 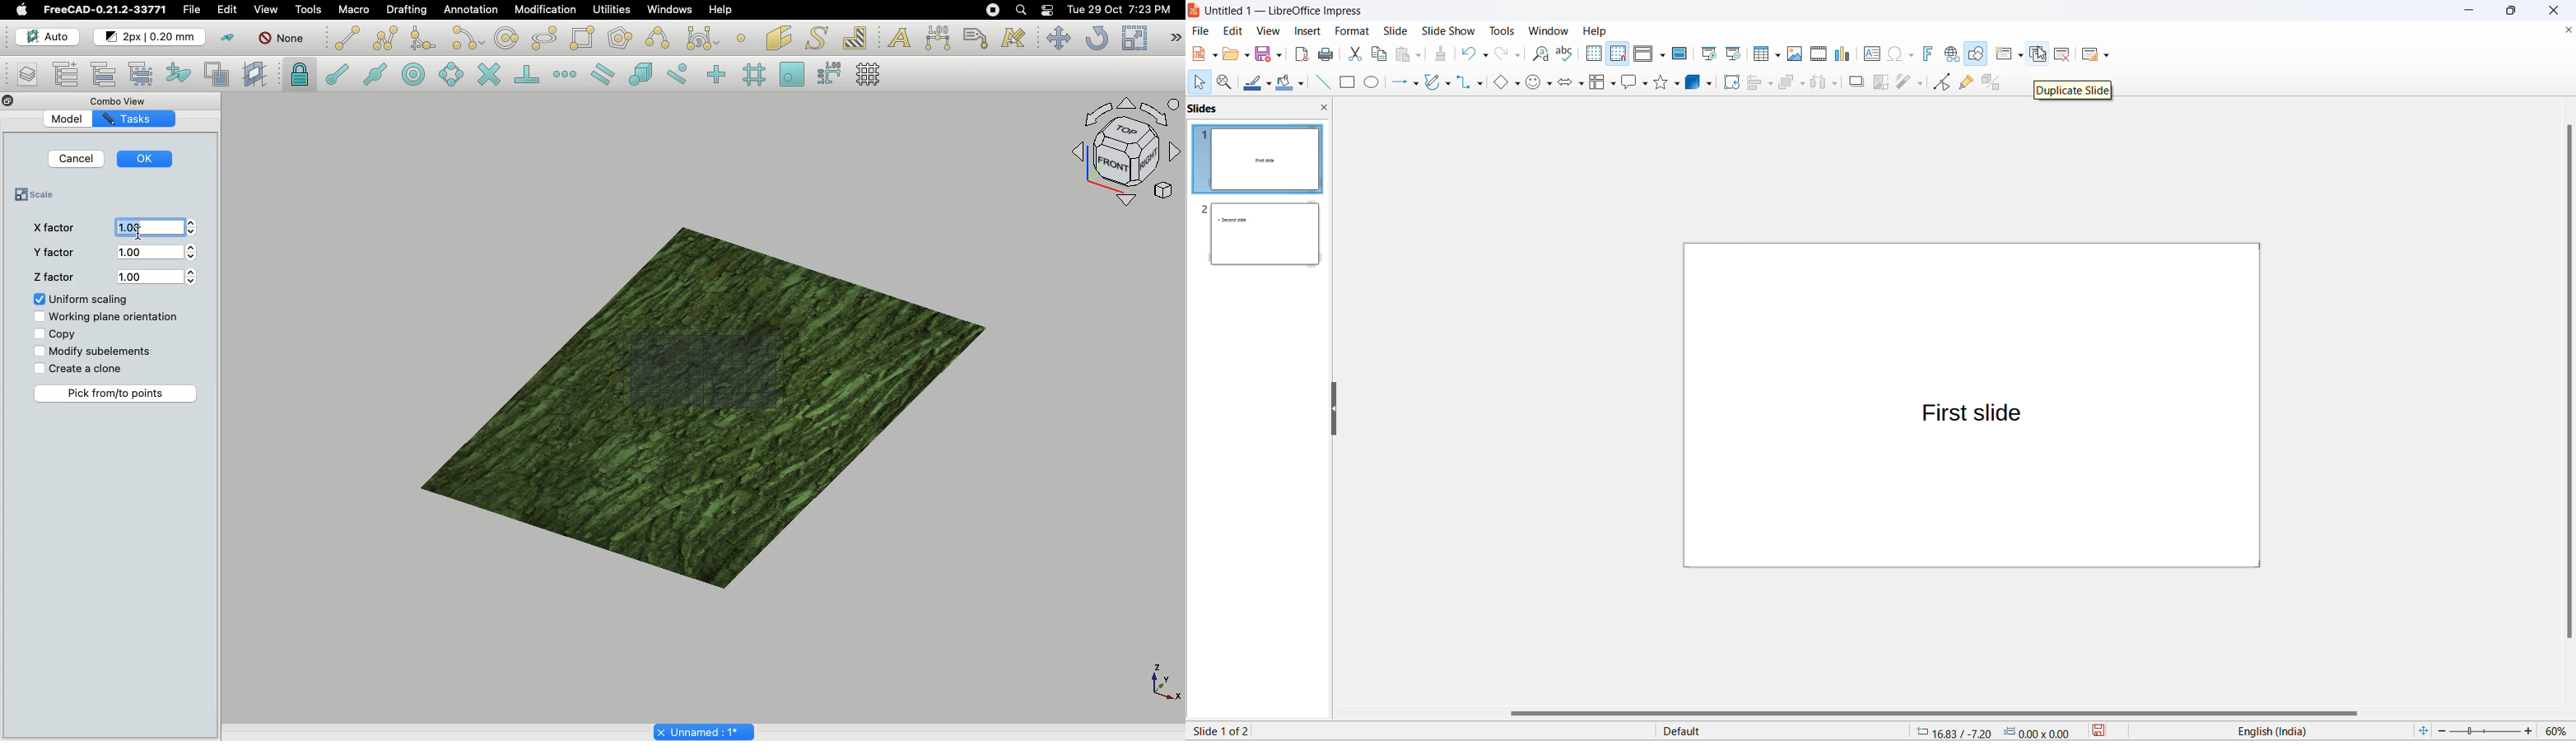 What do you see at coordinates (147, 156) in the screenshot?
I see `OK` at bounding box center [147, 156].